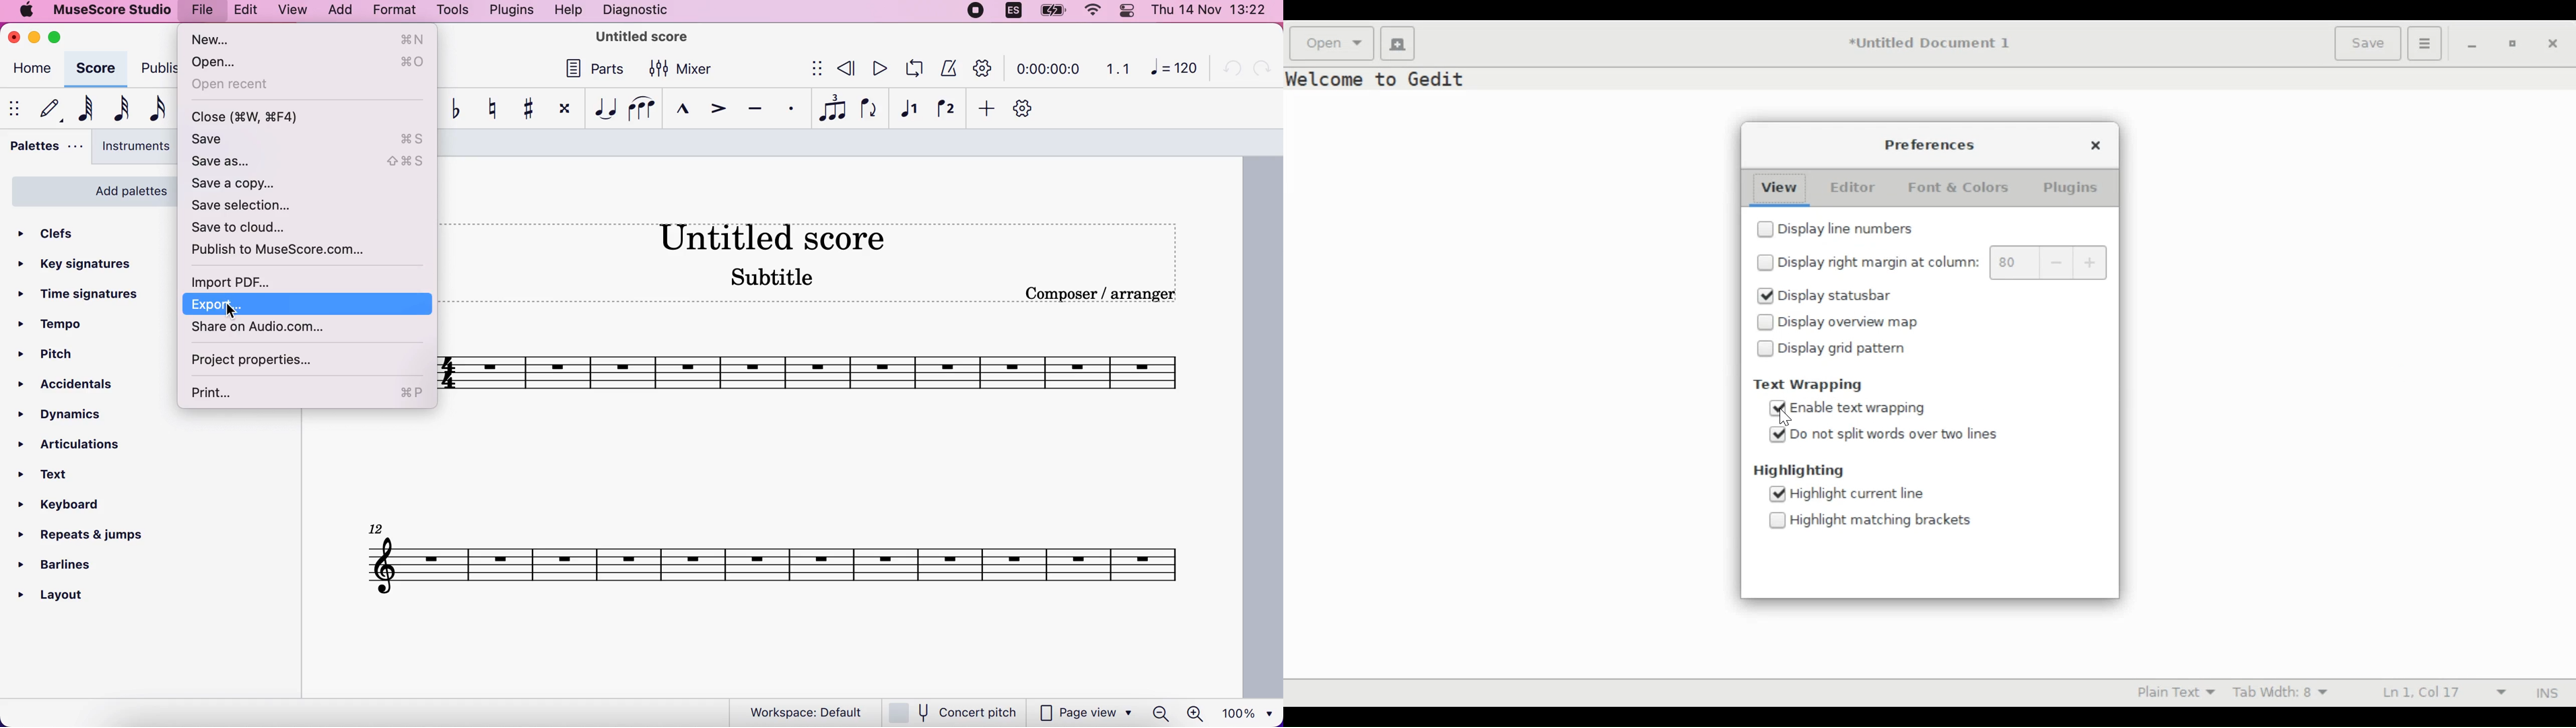 Image resolution: width=2576 pixels, height=728 pixels. What do you see at coordinates (1213, 12) in the screenshot?
I see `time and date` at bounding box center [1213, 12].